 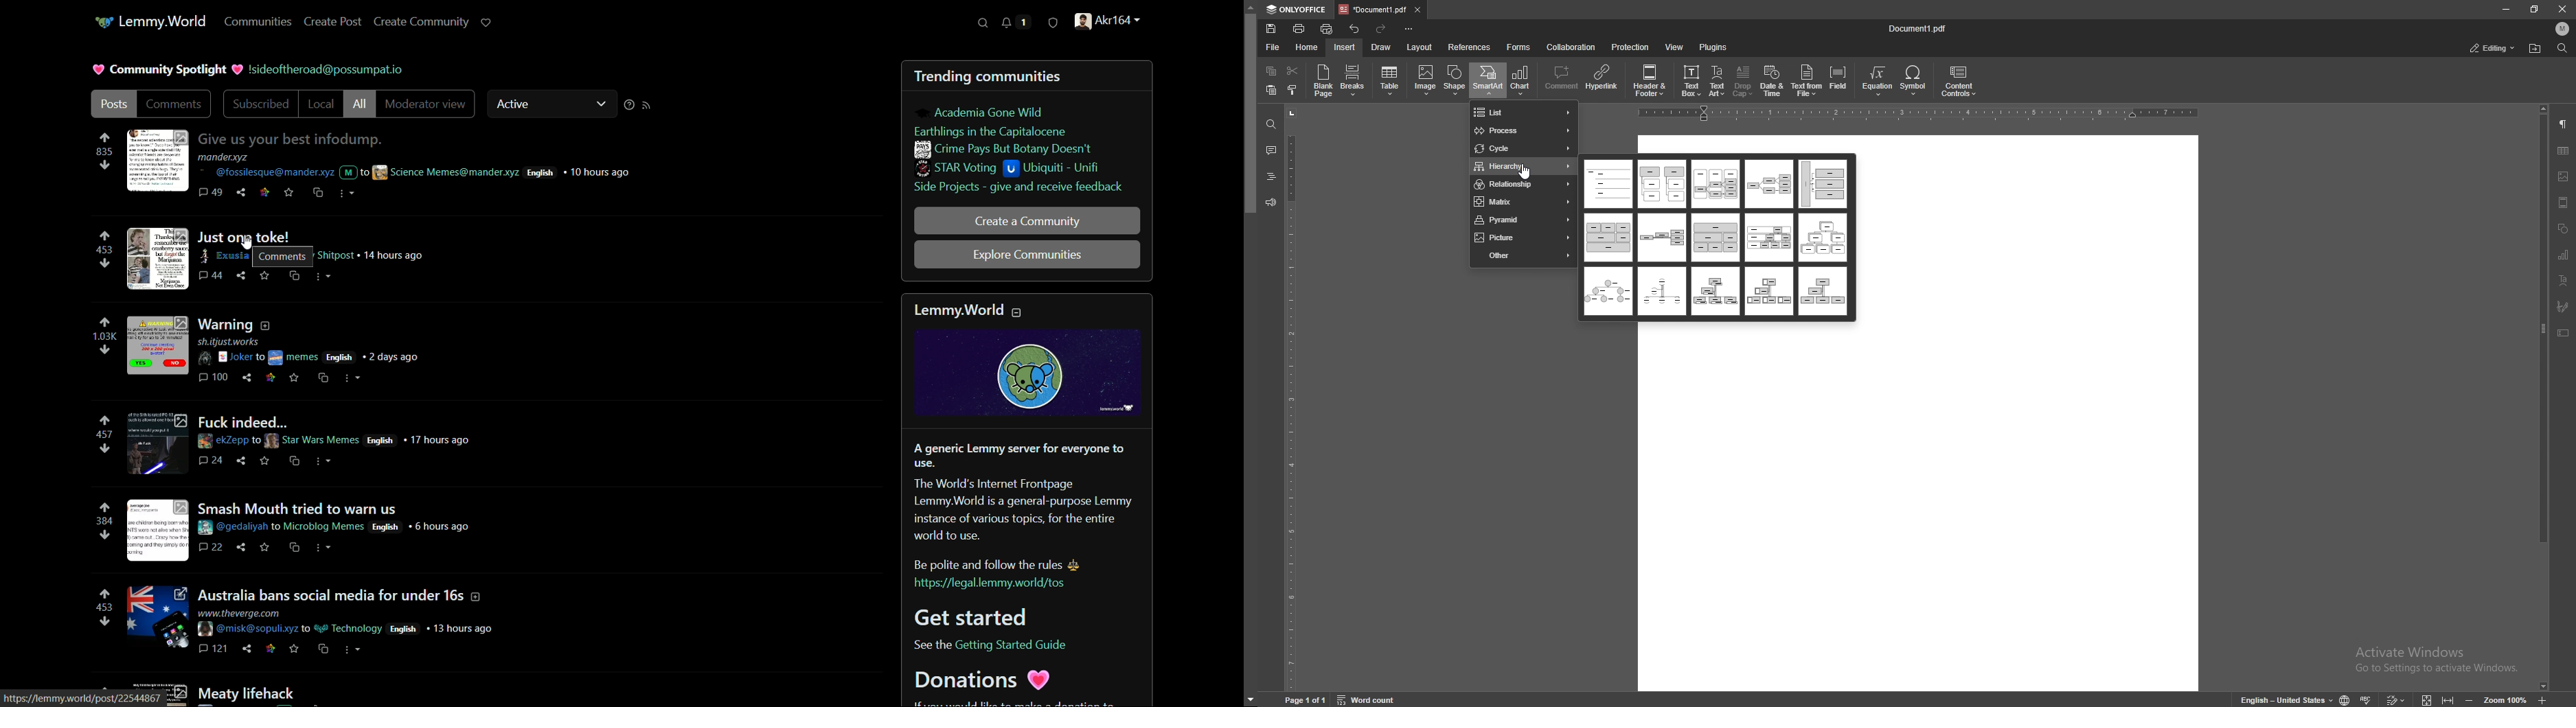 I want to click on communities, so click(x=257, y=22).